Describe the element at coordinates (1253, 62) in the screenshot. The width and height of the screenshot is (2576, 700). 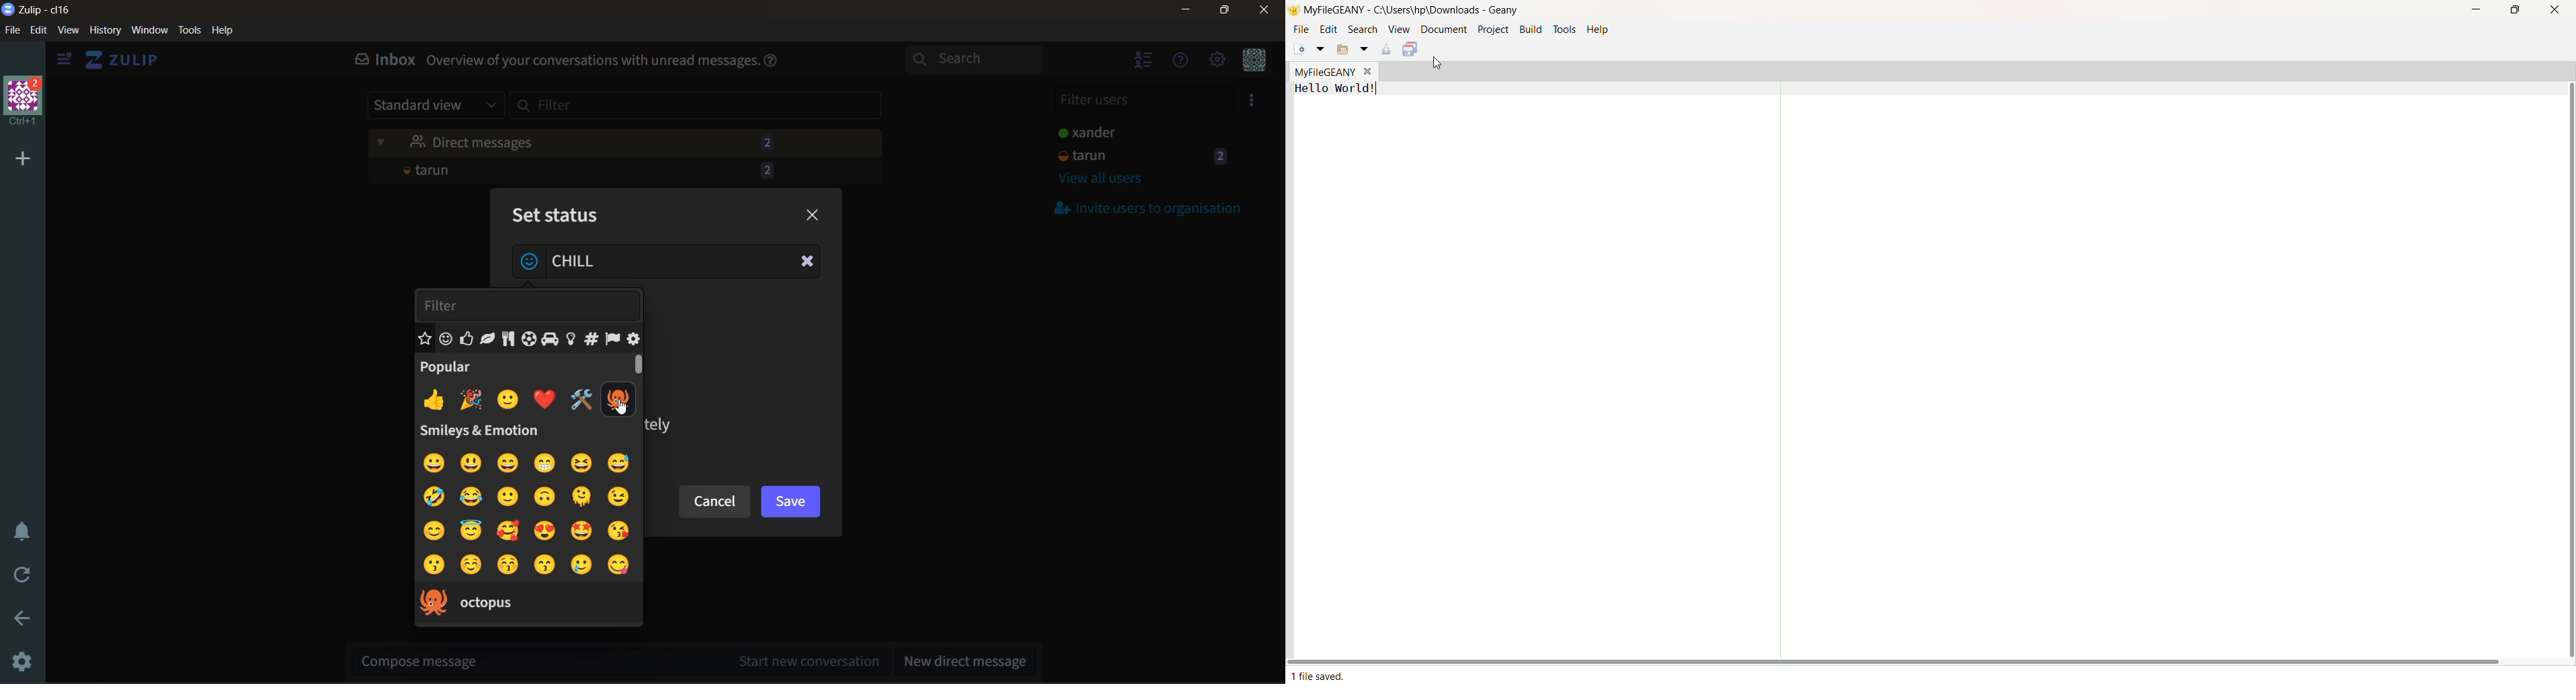
I see `personal menu` at that location.